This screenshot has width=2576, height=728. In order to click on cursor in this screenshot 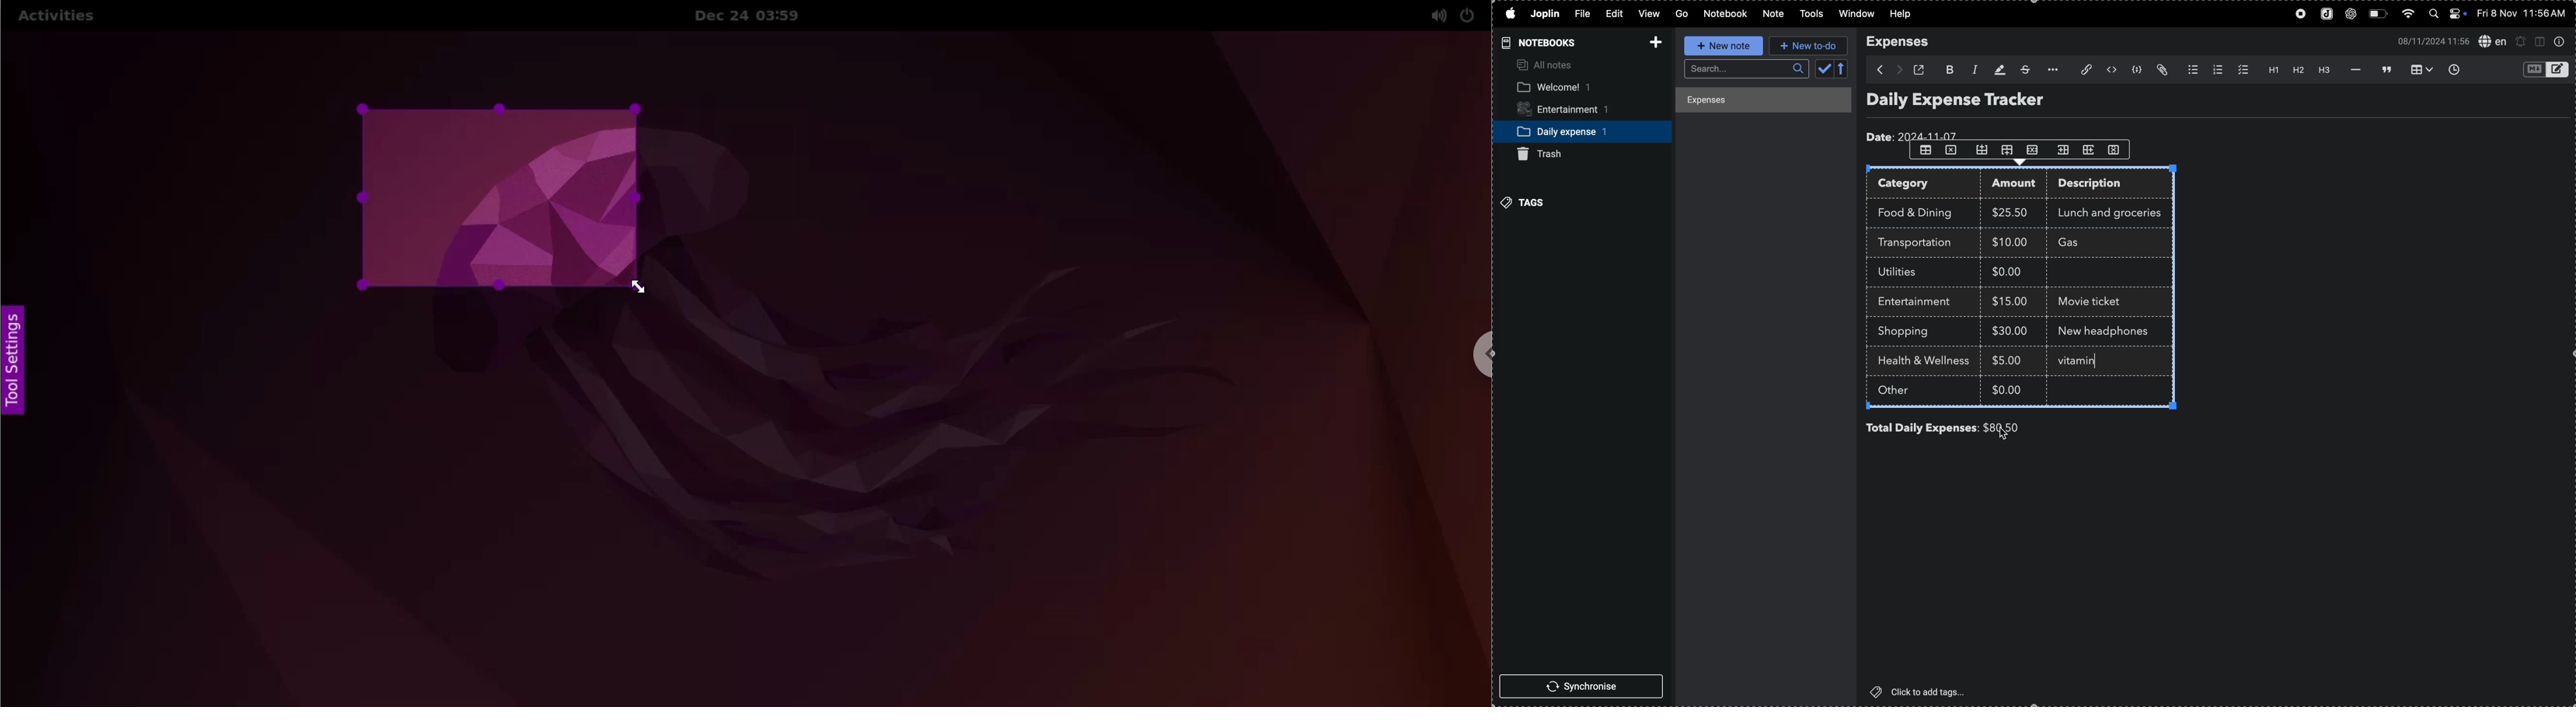, I will do `click(2006, 435)`.